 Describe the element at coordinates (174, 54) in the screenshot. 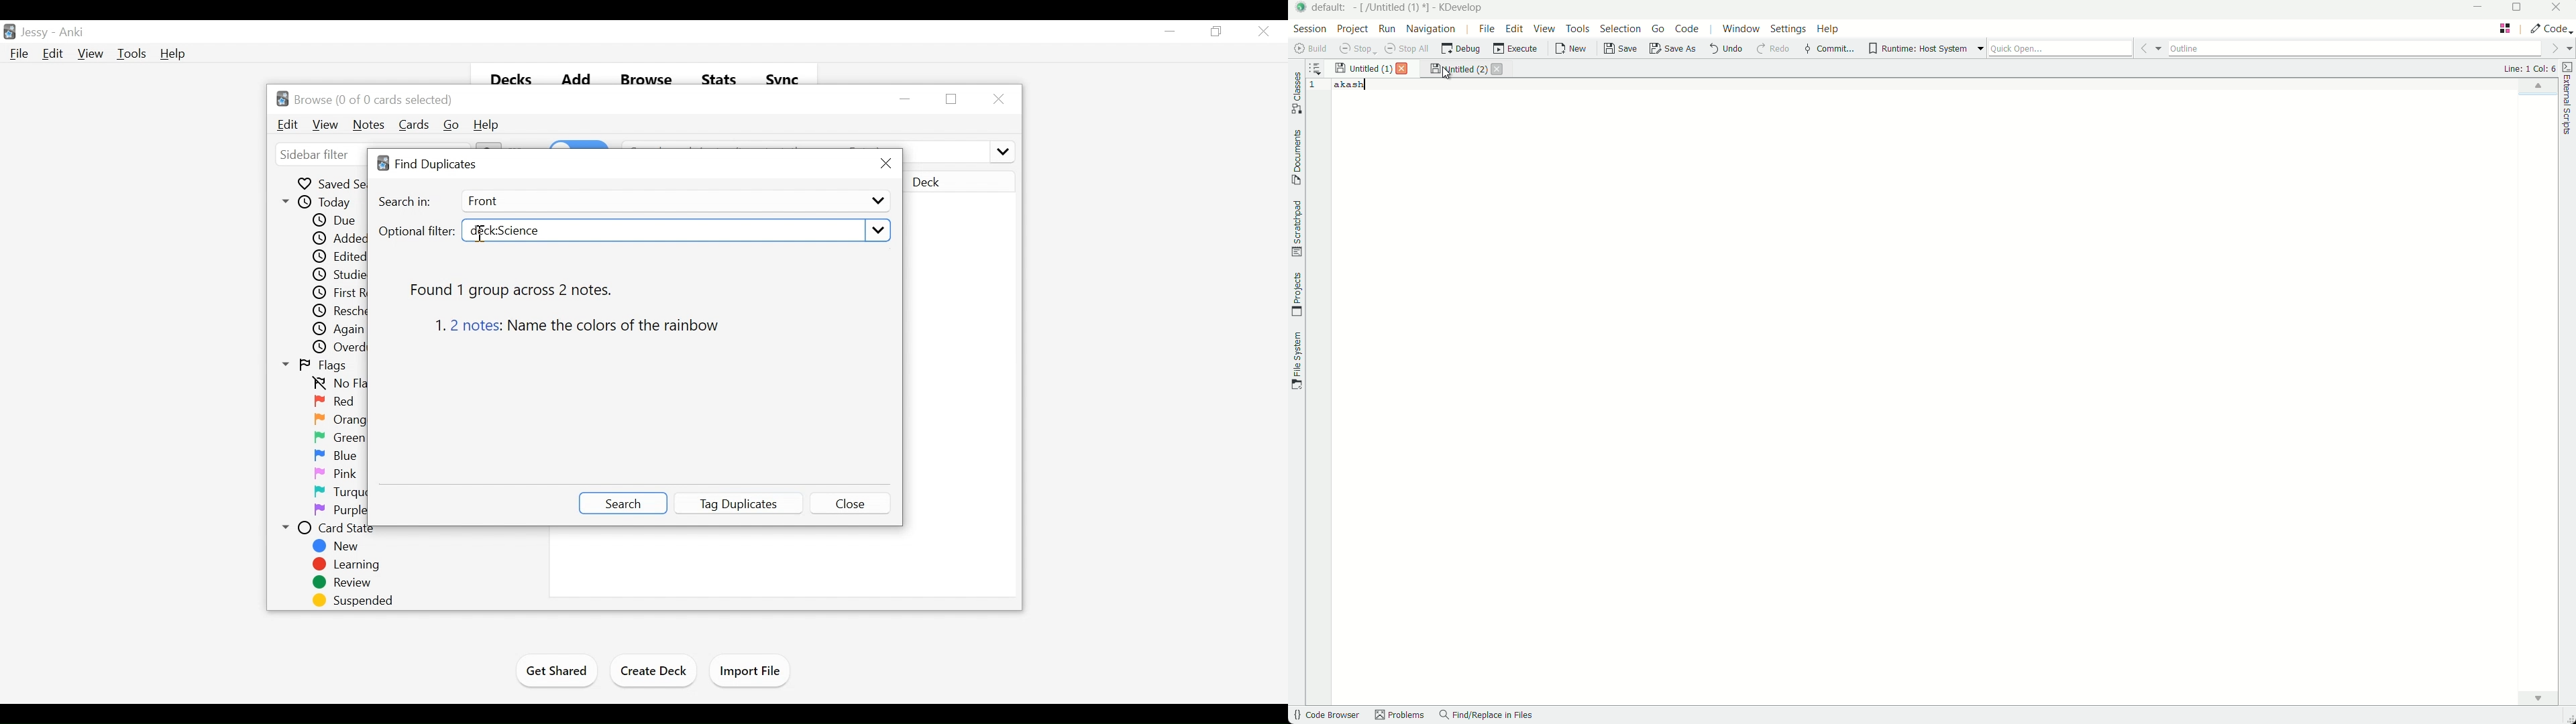

I see `Help` at that location.